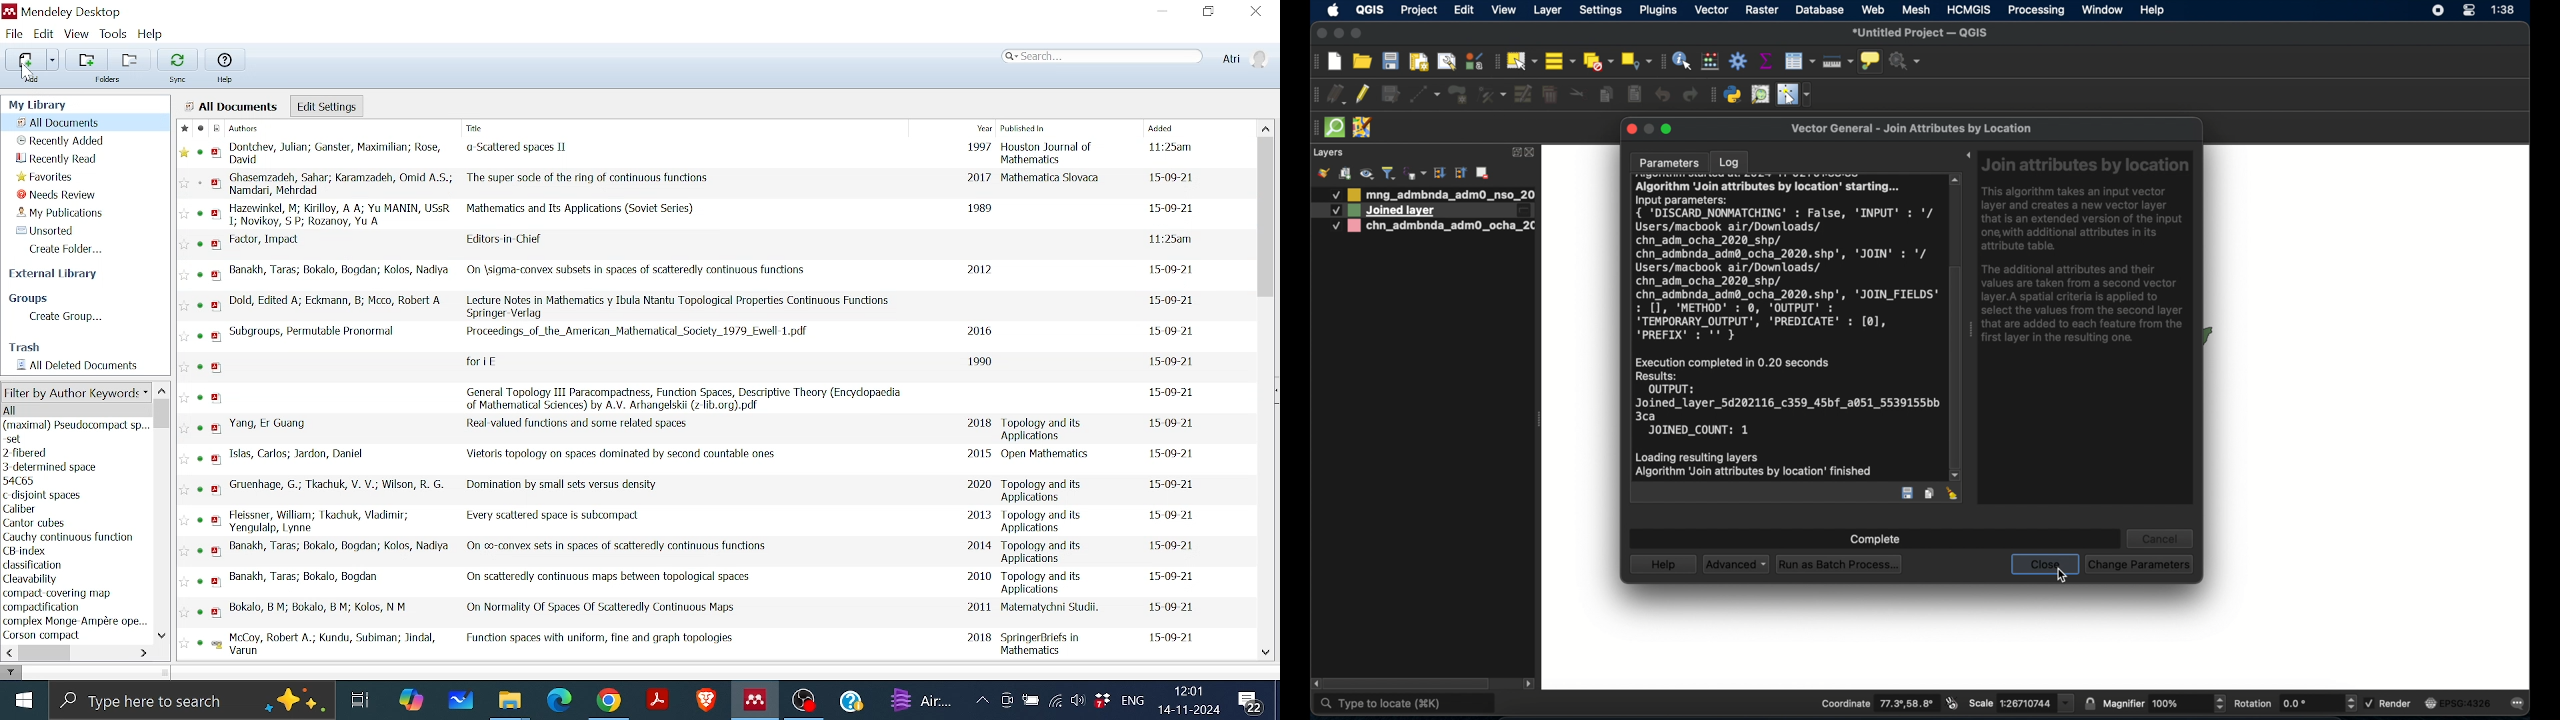 The image size is (2576, 728). Describe the element at coordinates (27, 441) in the screenshot. I see `author` at that location.